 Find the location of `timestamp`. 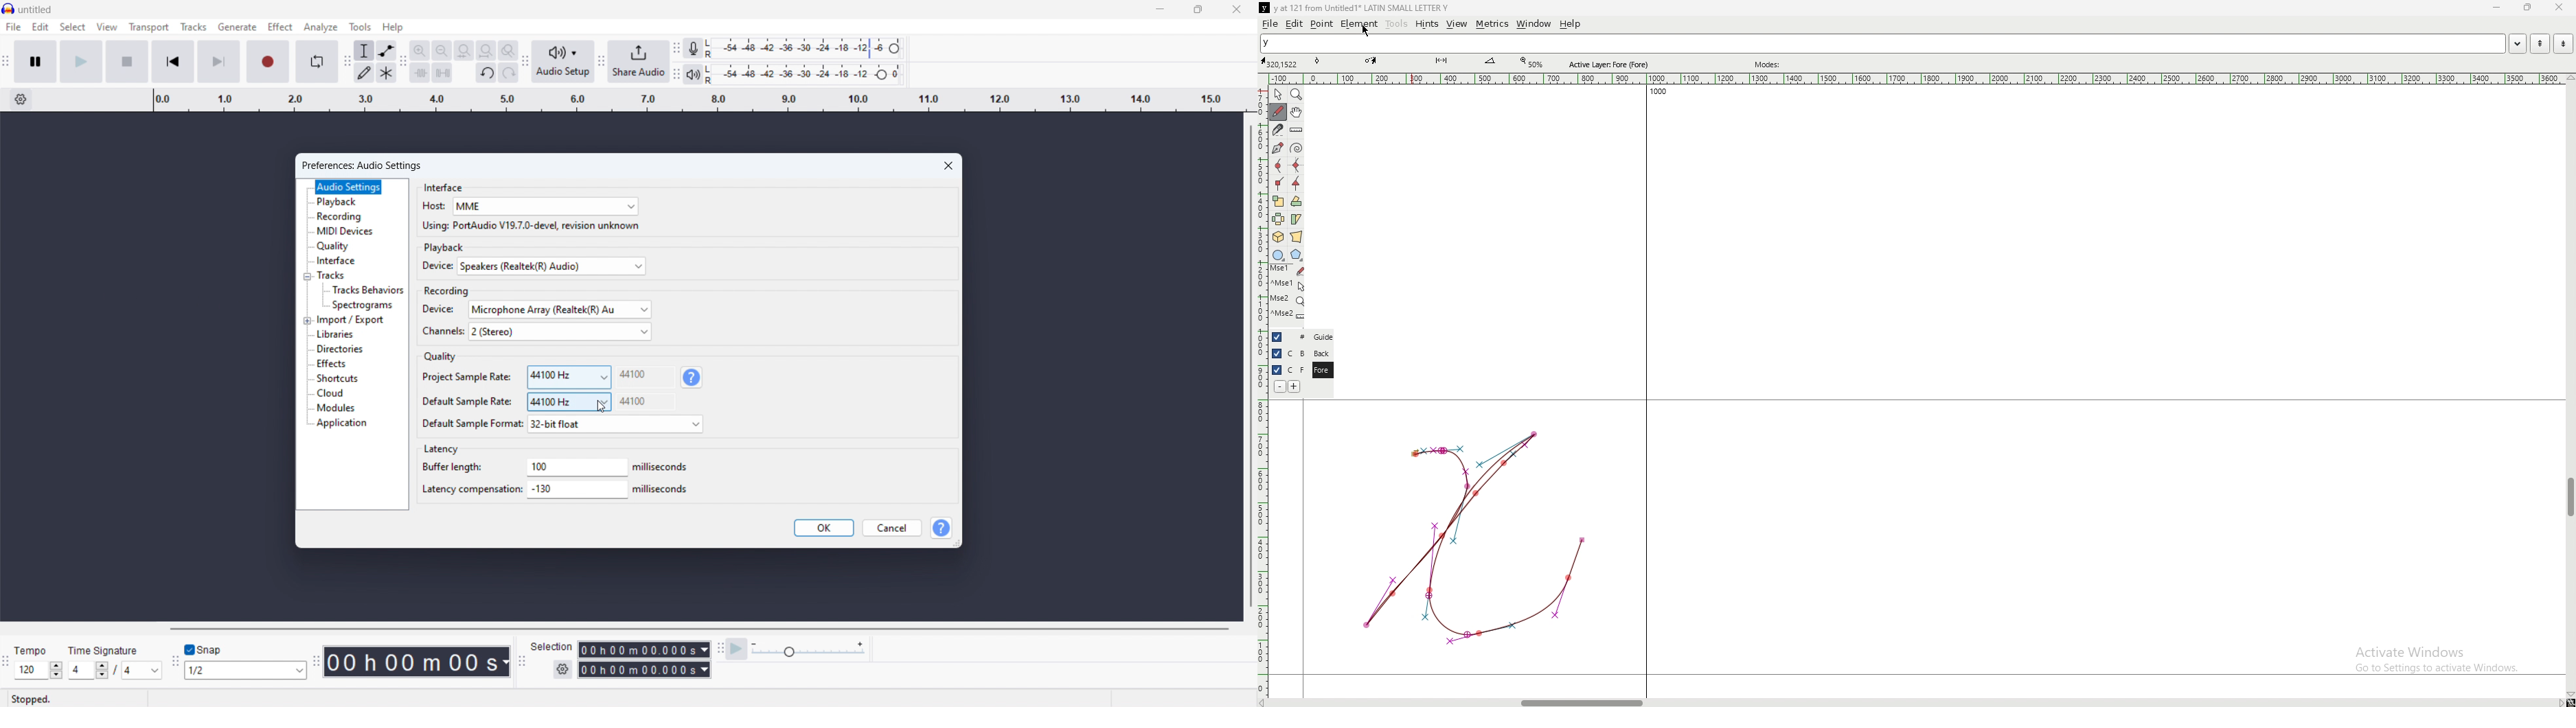

timestamp is located at coordinates (419, 662).